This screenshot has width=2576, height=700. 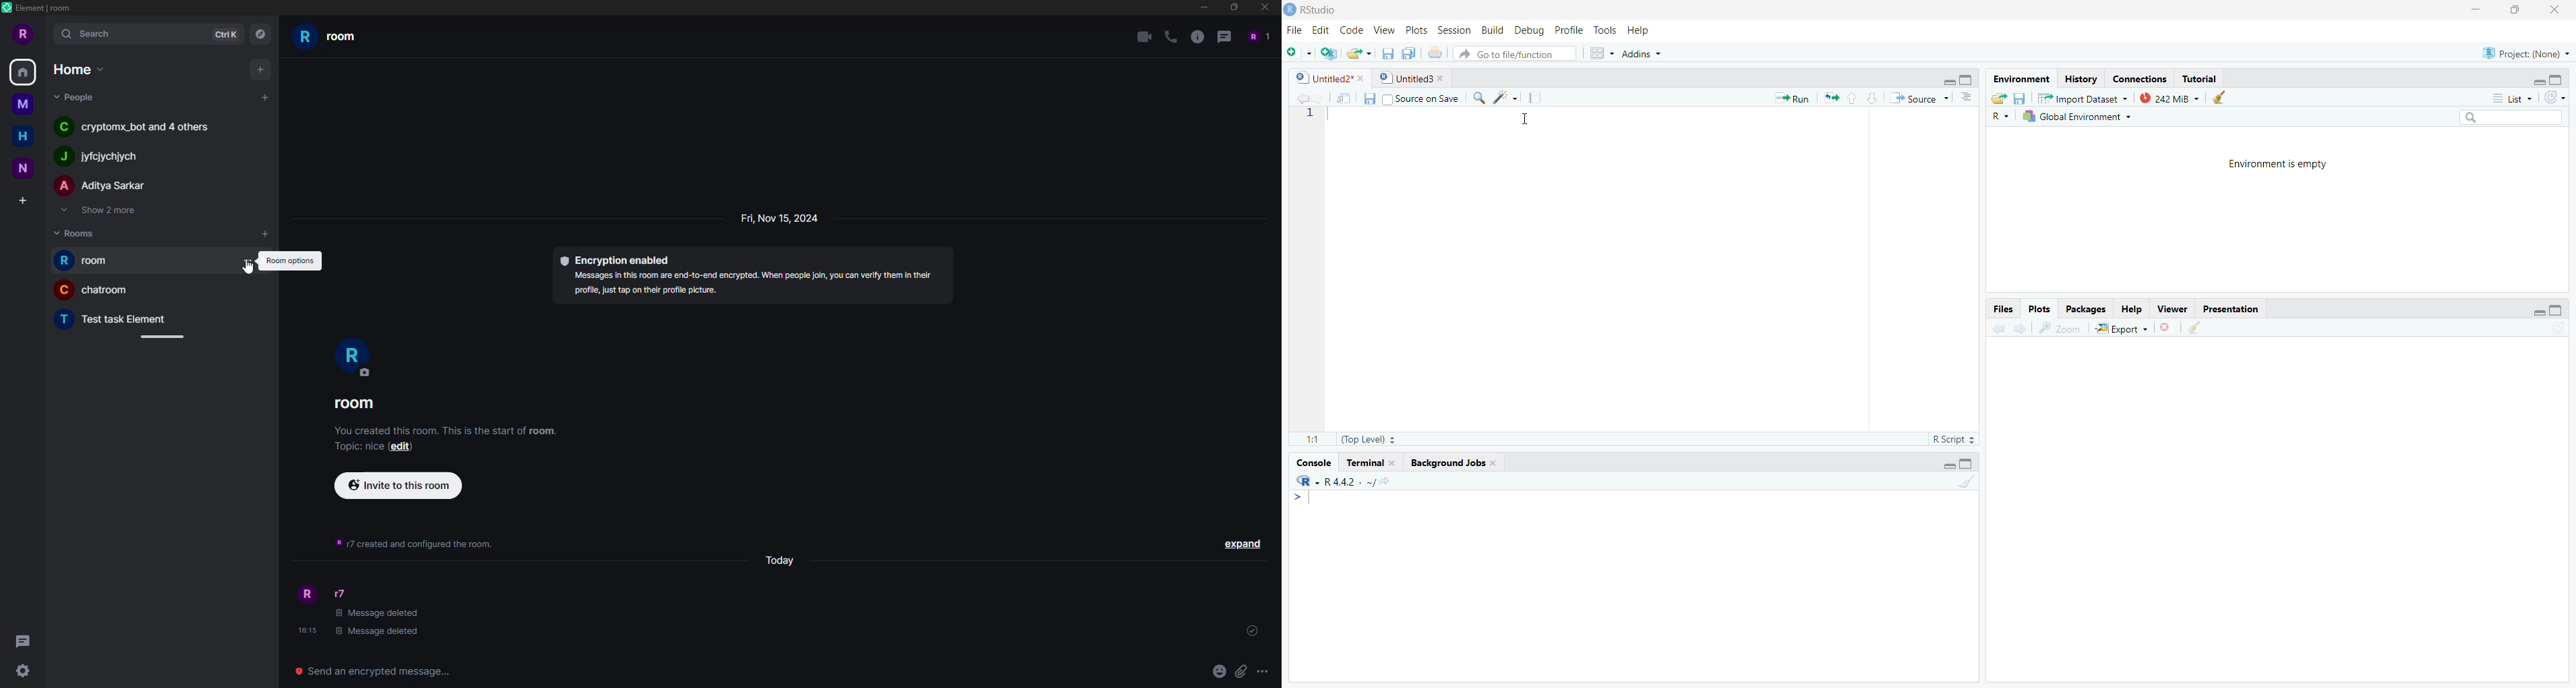 I want to click on Minimize, so click(x=2476, y=9).